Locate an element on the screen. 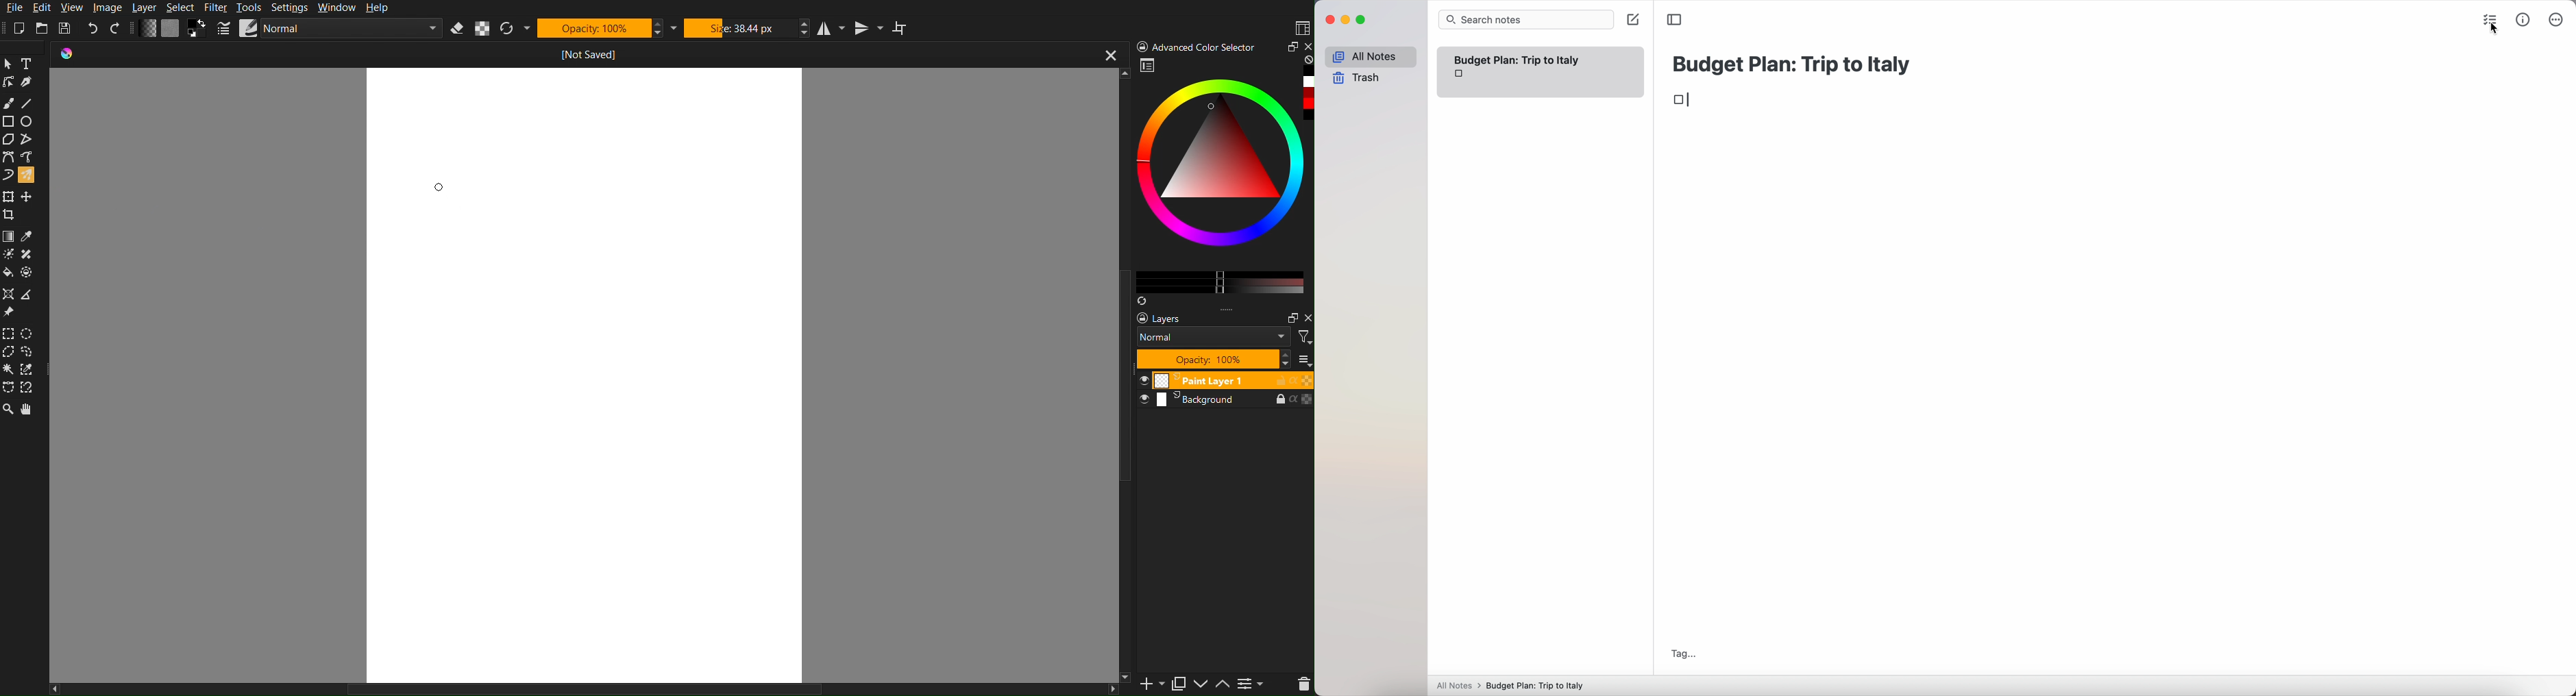 This screenshot has height=700, width=2576. Blemish fix is located at coordinates (30, 256).